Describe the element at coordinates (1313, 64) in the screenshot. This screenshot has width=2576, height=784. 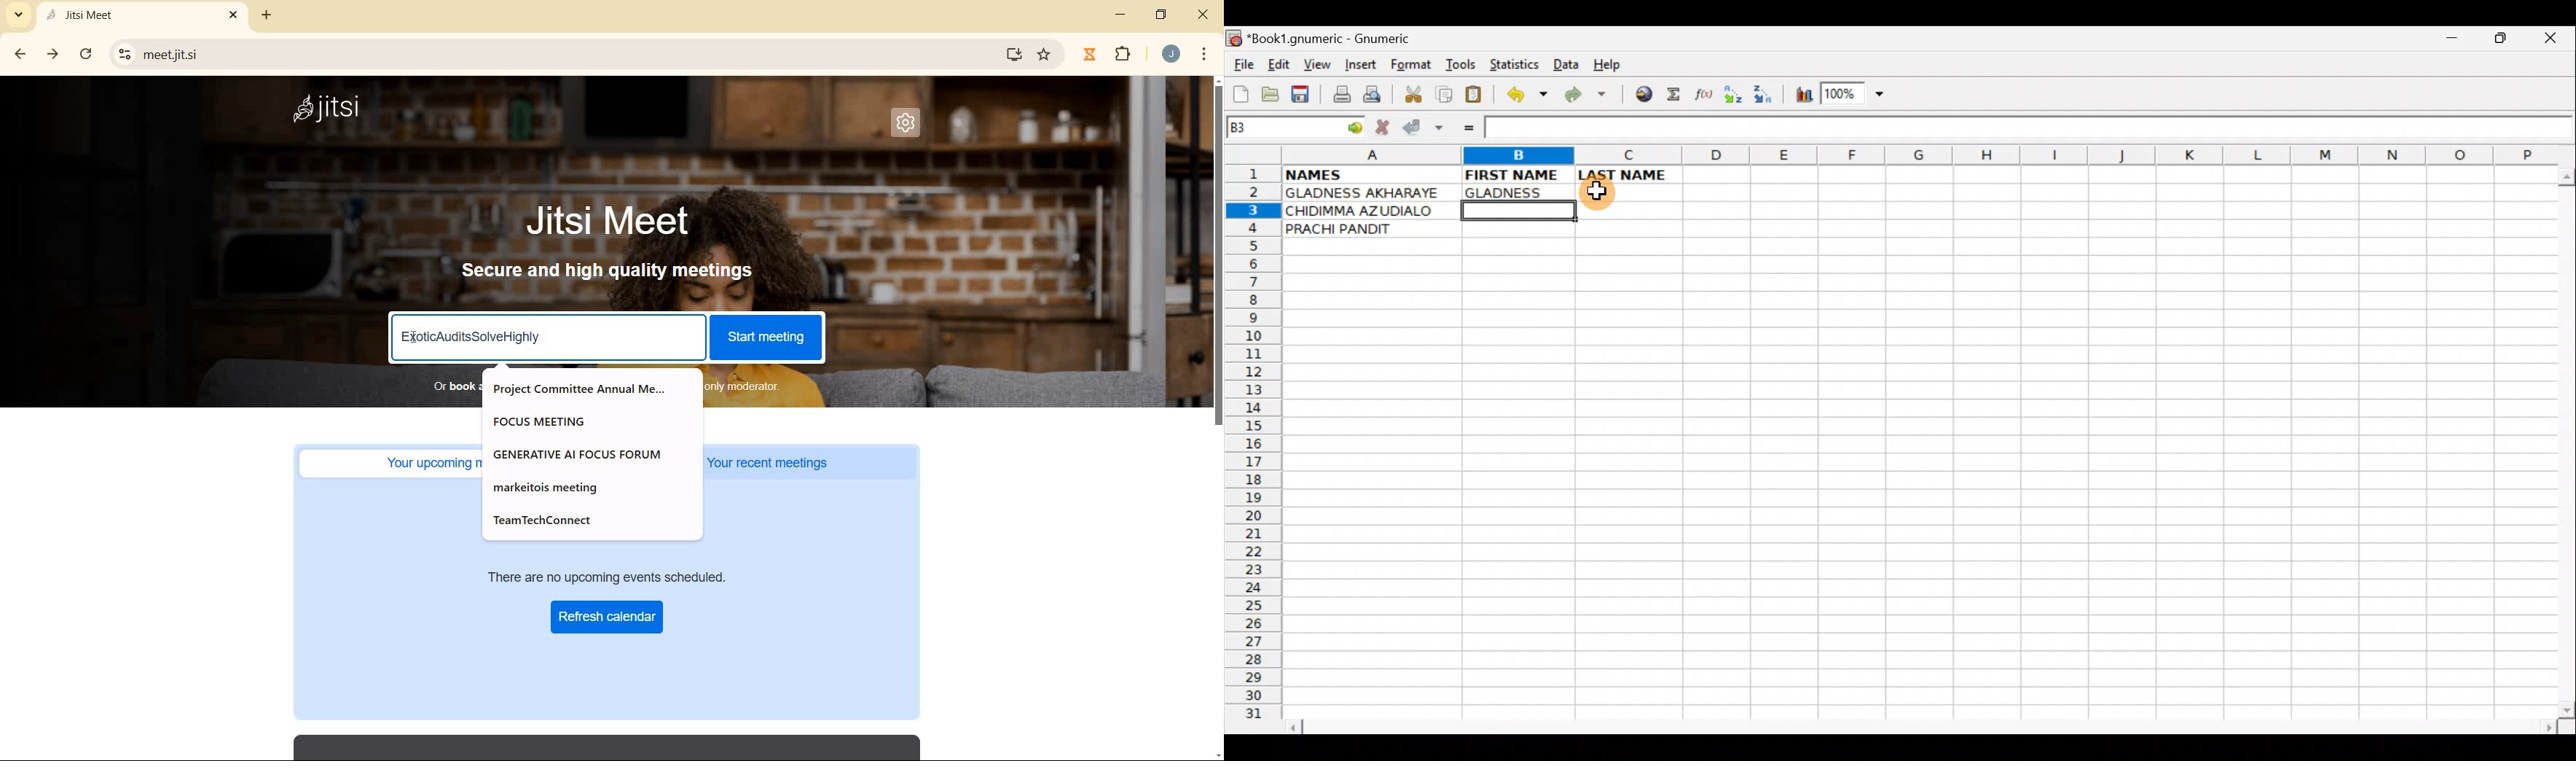
I see `View` at that location.